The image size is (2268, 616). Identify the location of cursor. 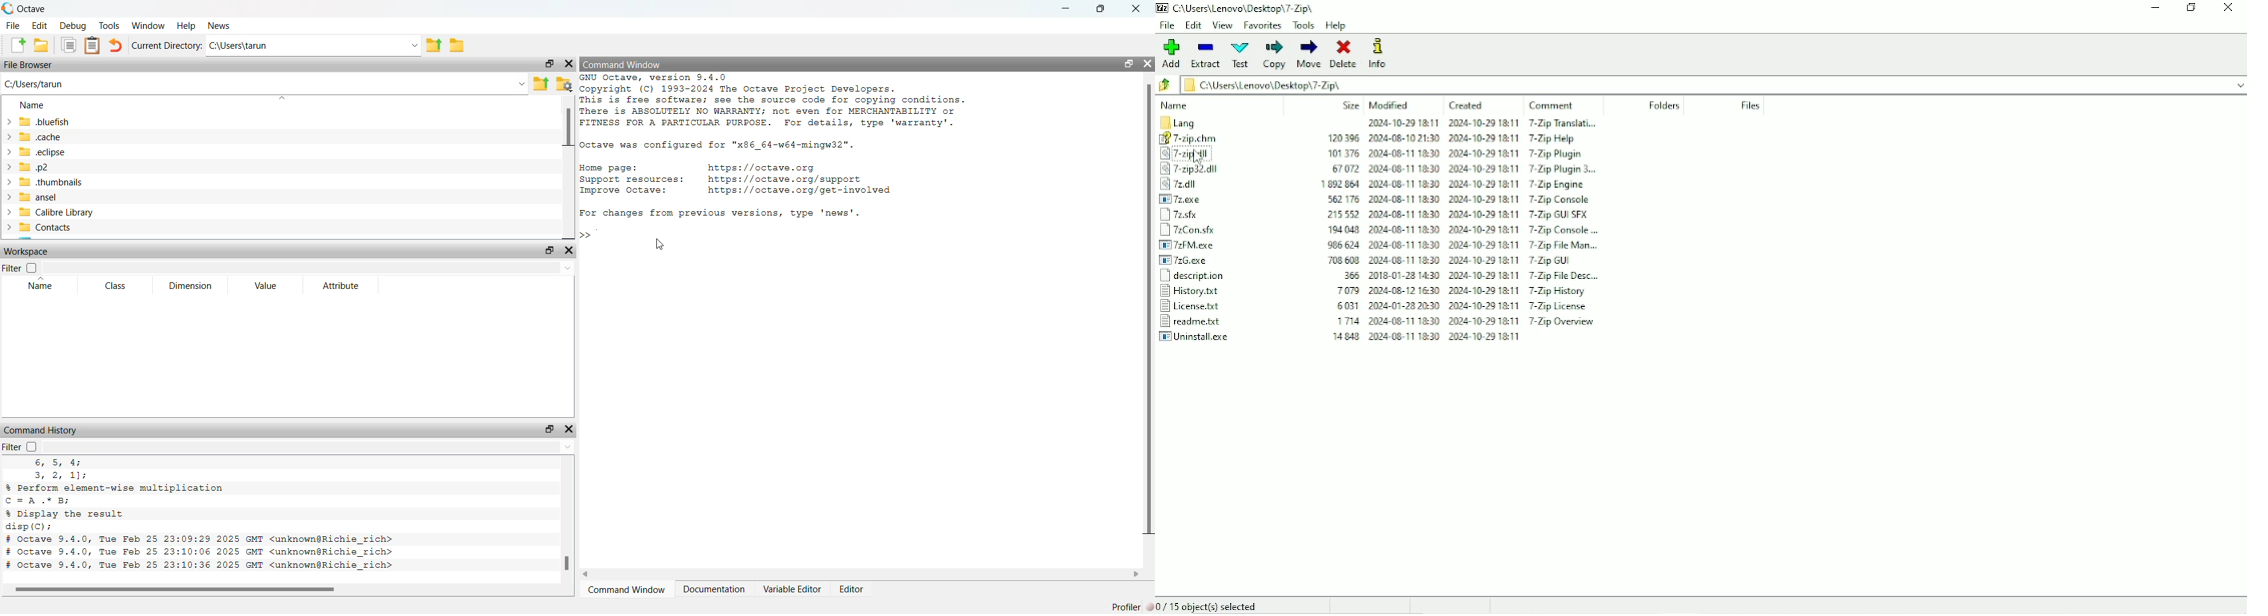
(1198, 159).